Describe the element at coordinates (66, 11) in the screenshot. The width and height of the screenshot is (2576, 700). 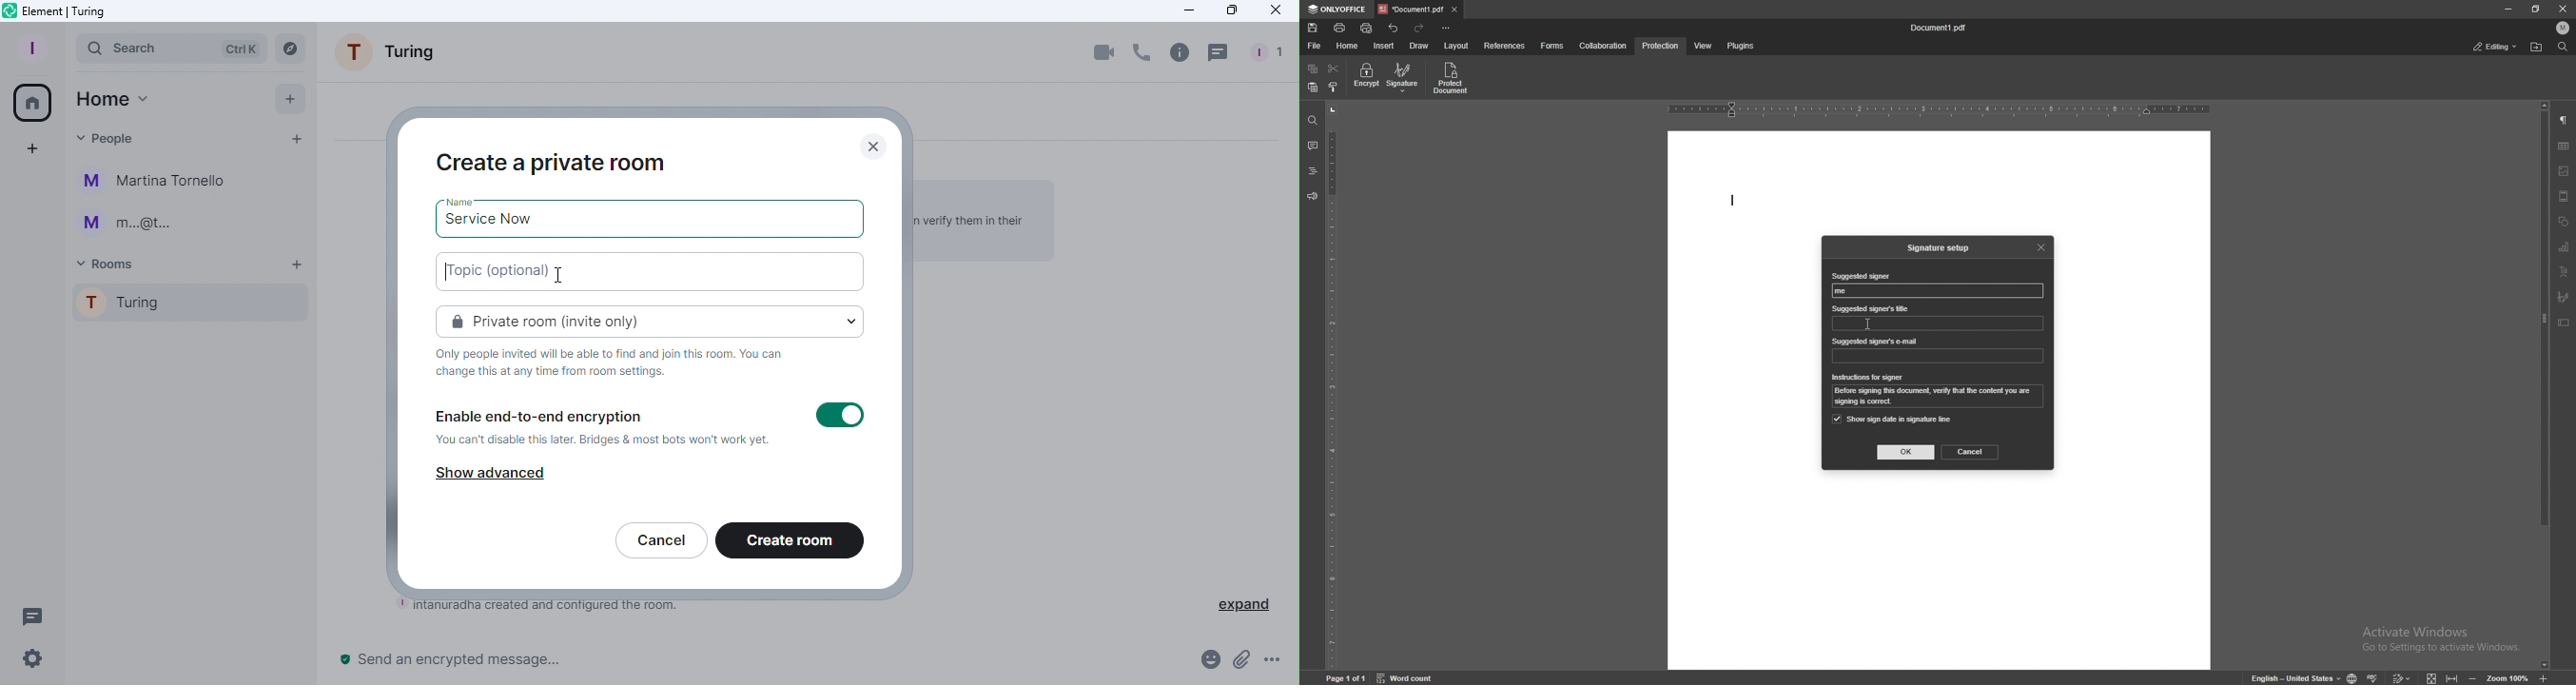
I see `Element icon` at that location.